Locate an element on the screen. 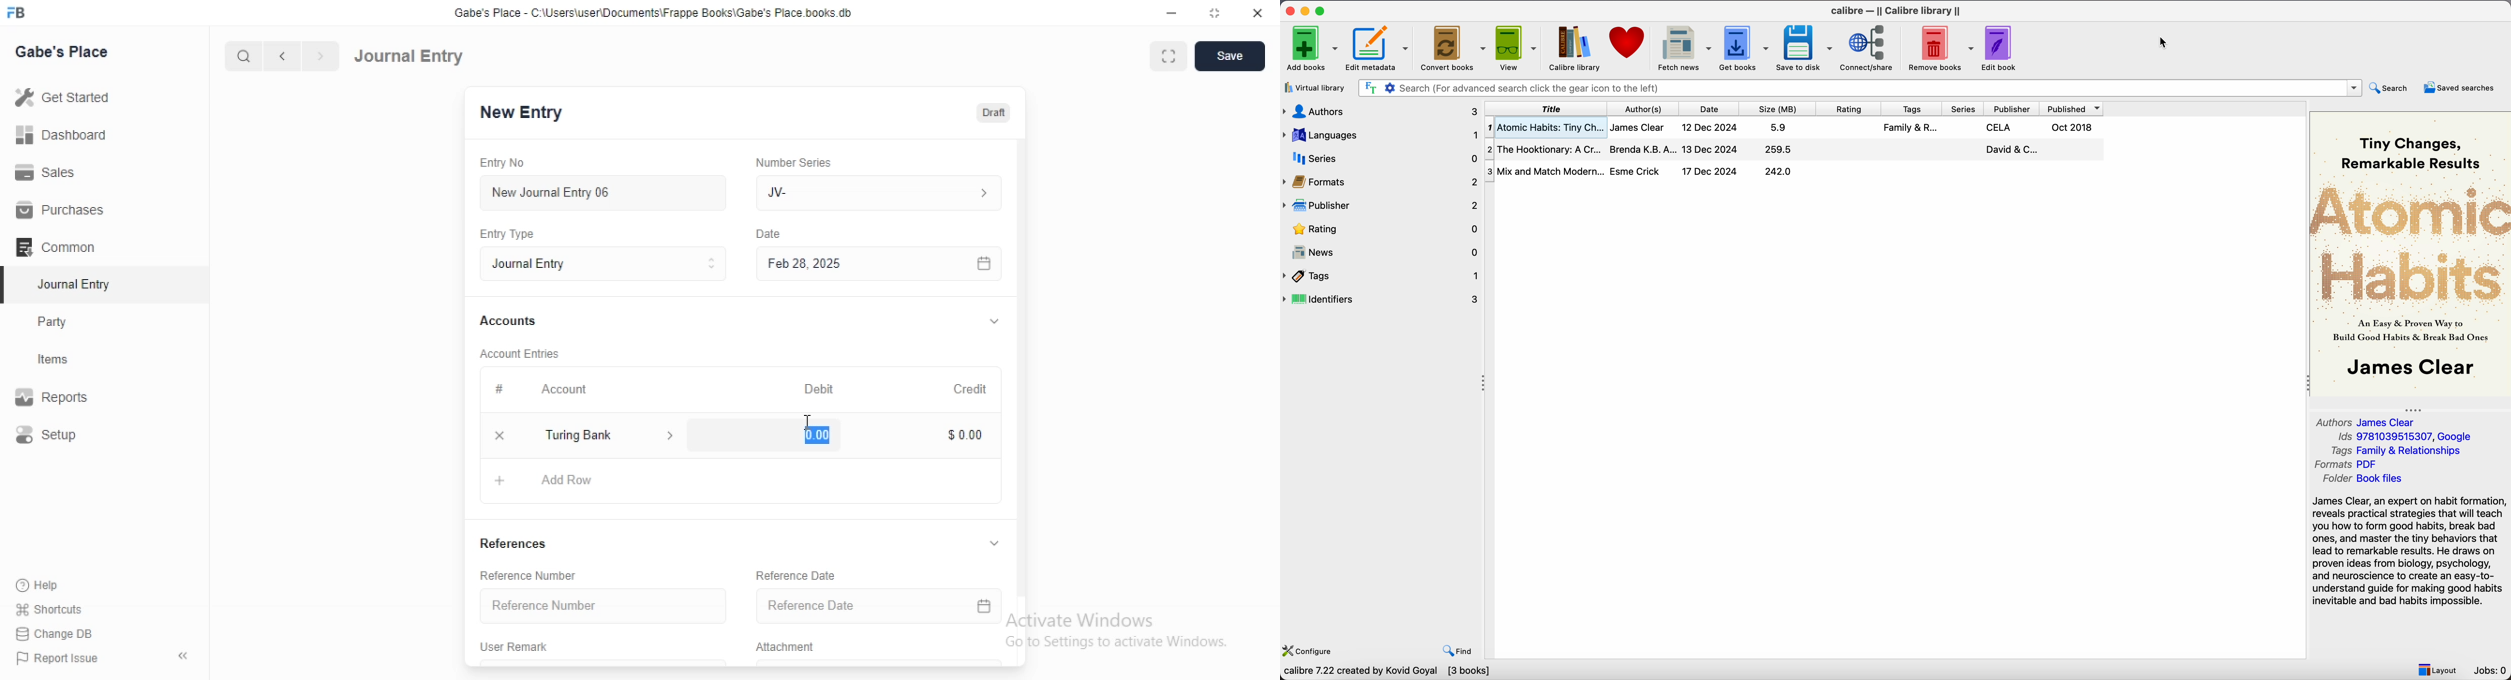 The image size is (2520, 700). Formats Pdf is located at coordinates (2348, 465).